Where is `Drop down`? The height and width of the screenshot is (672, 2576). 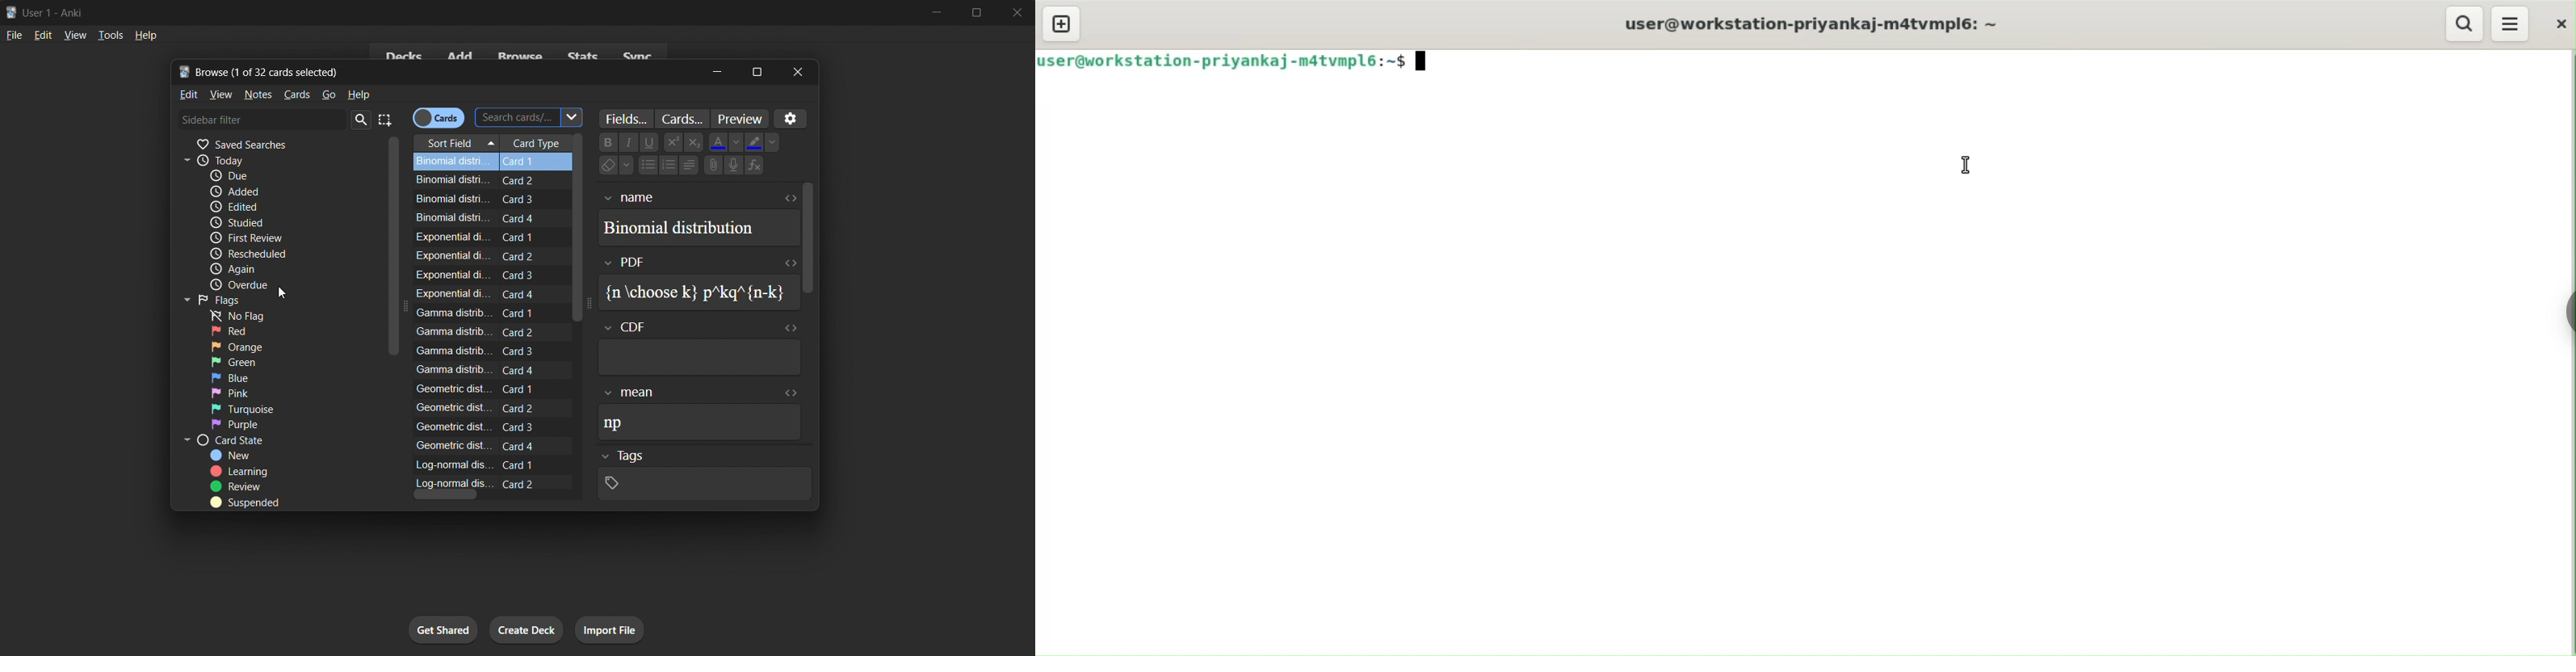
Drop down is located at coordinates (490, 143).